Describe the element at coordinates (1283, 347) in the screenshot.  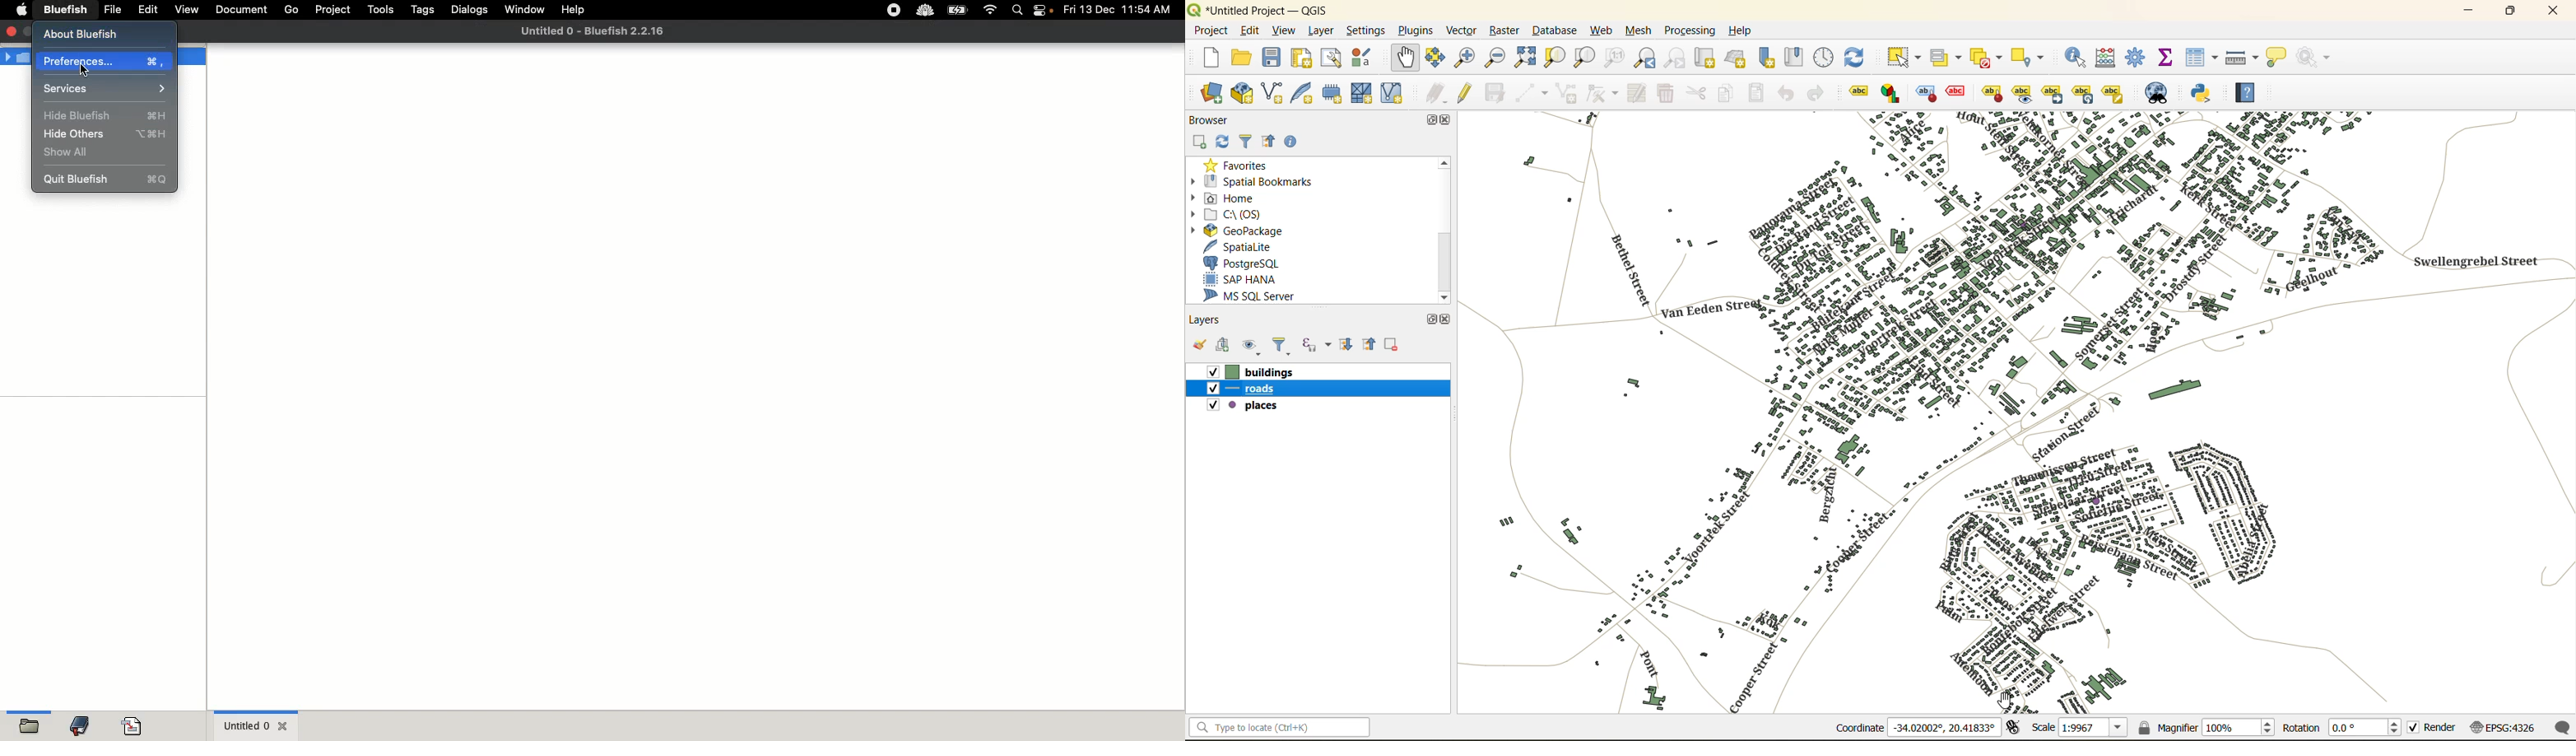
I see `filter ` at that location.